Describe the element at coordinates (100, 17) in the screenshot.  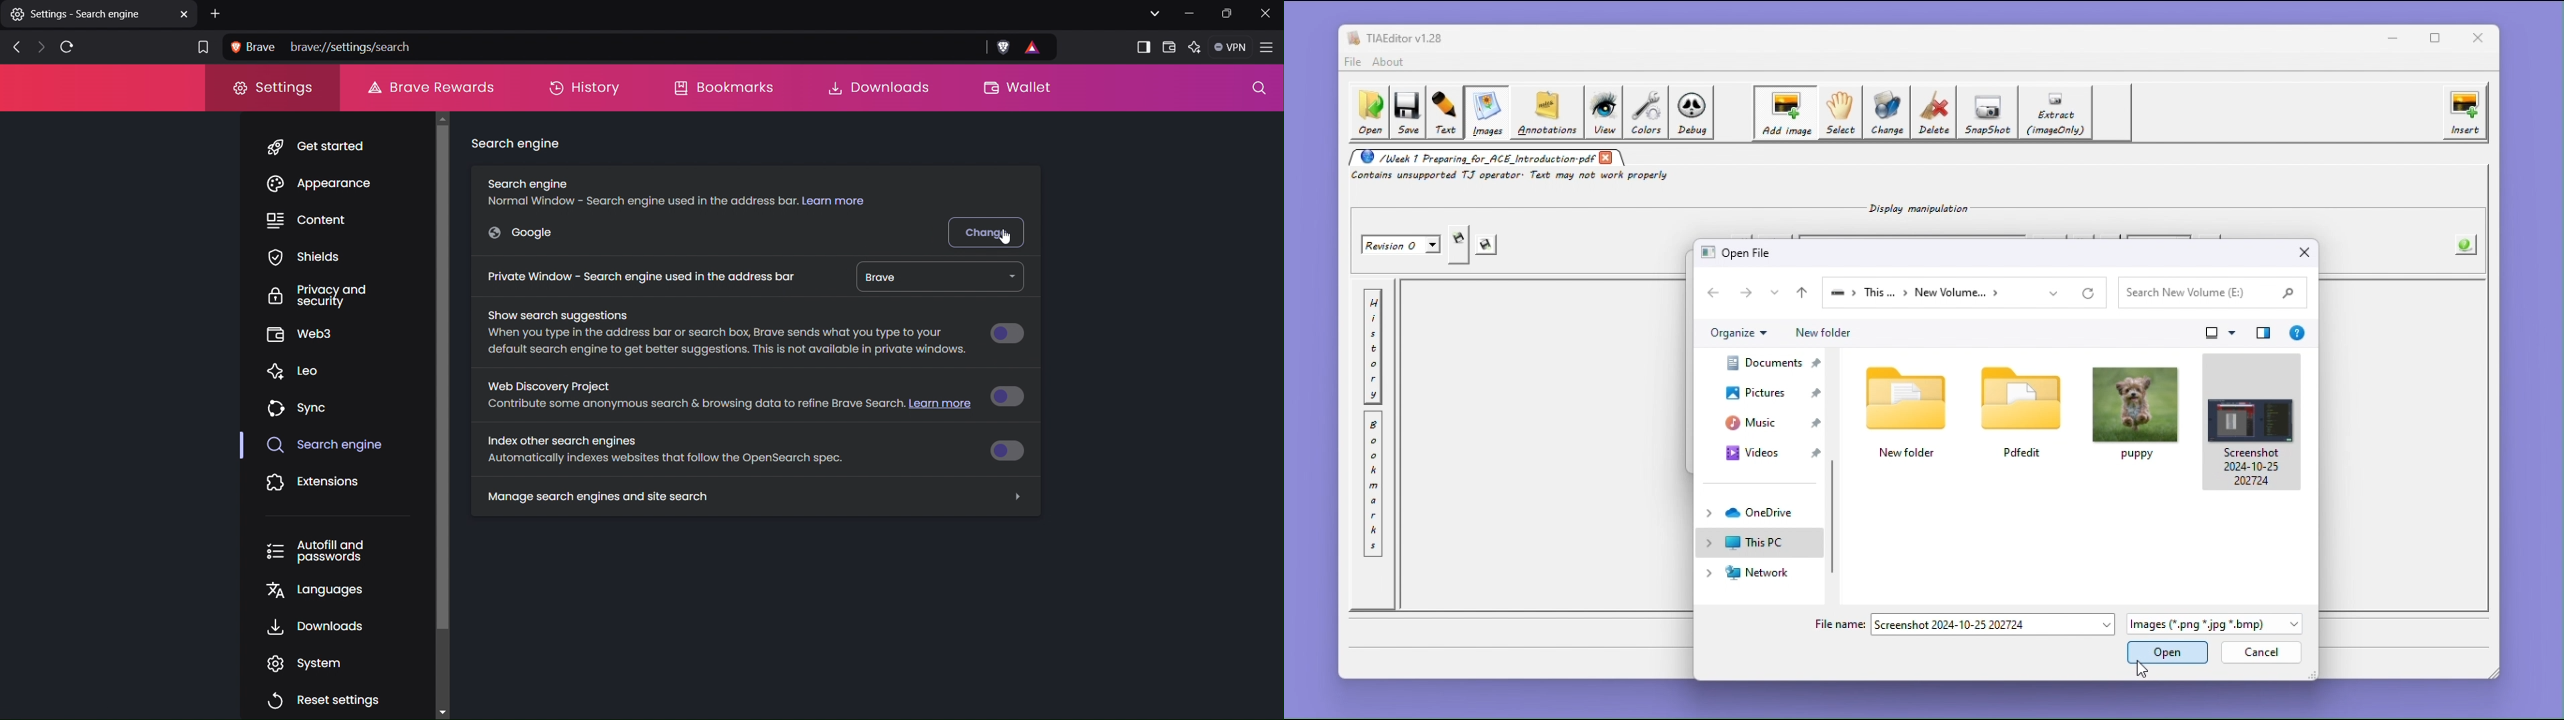
I see `settings` at that location.